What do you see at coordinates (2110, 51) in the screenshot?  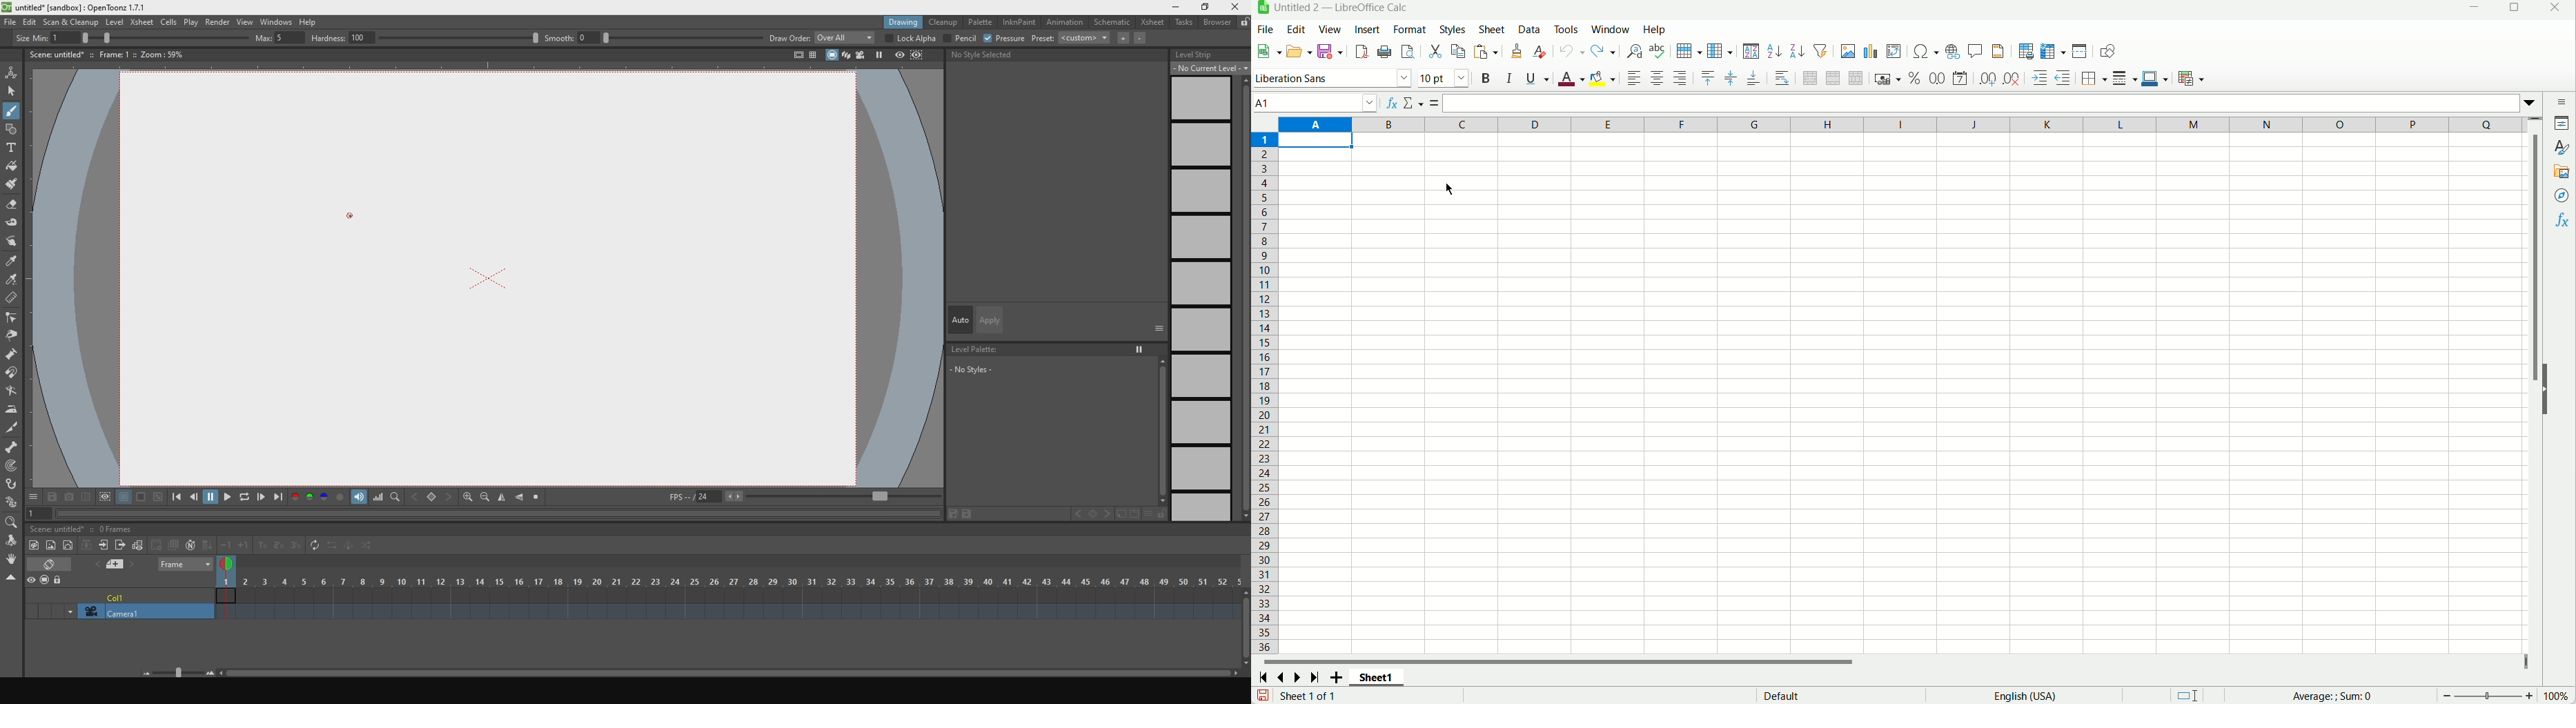 I see `Show draw functions` at bounding box center [2110, 51].